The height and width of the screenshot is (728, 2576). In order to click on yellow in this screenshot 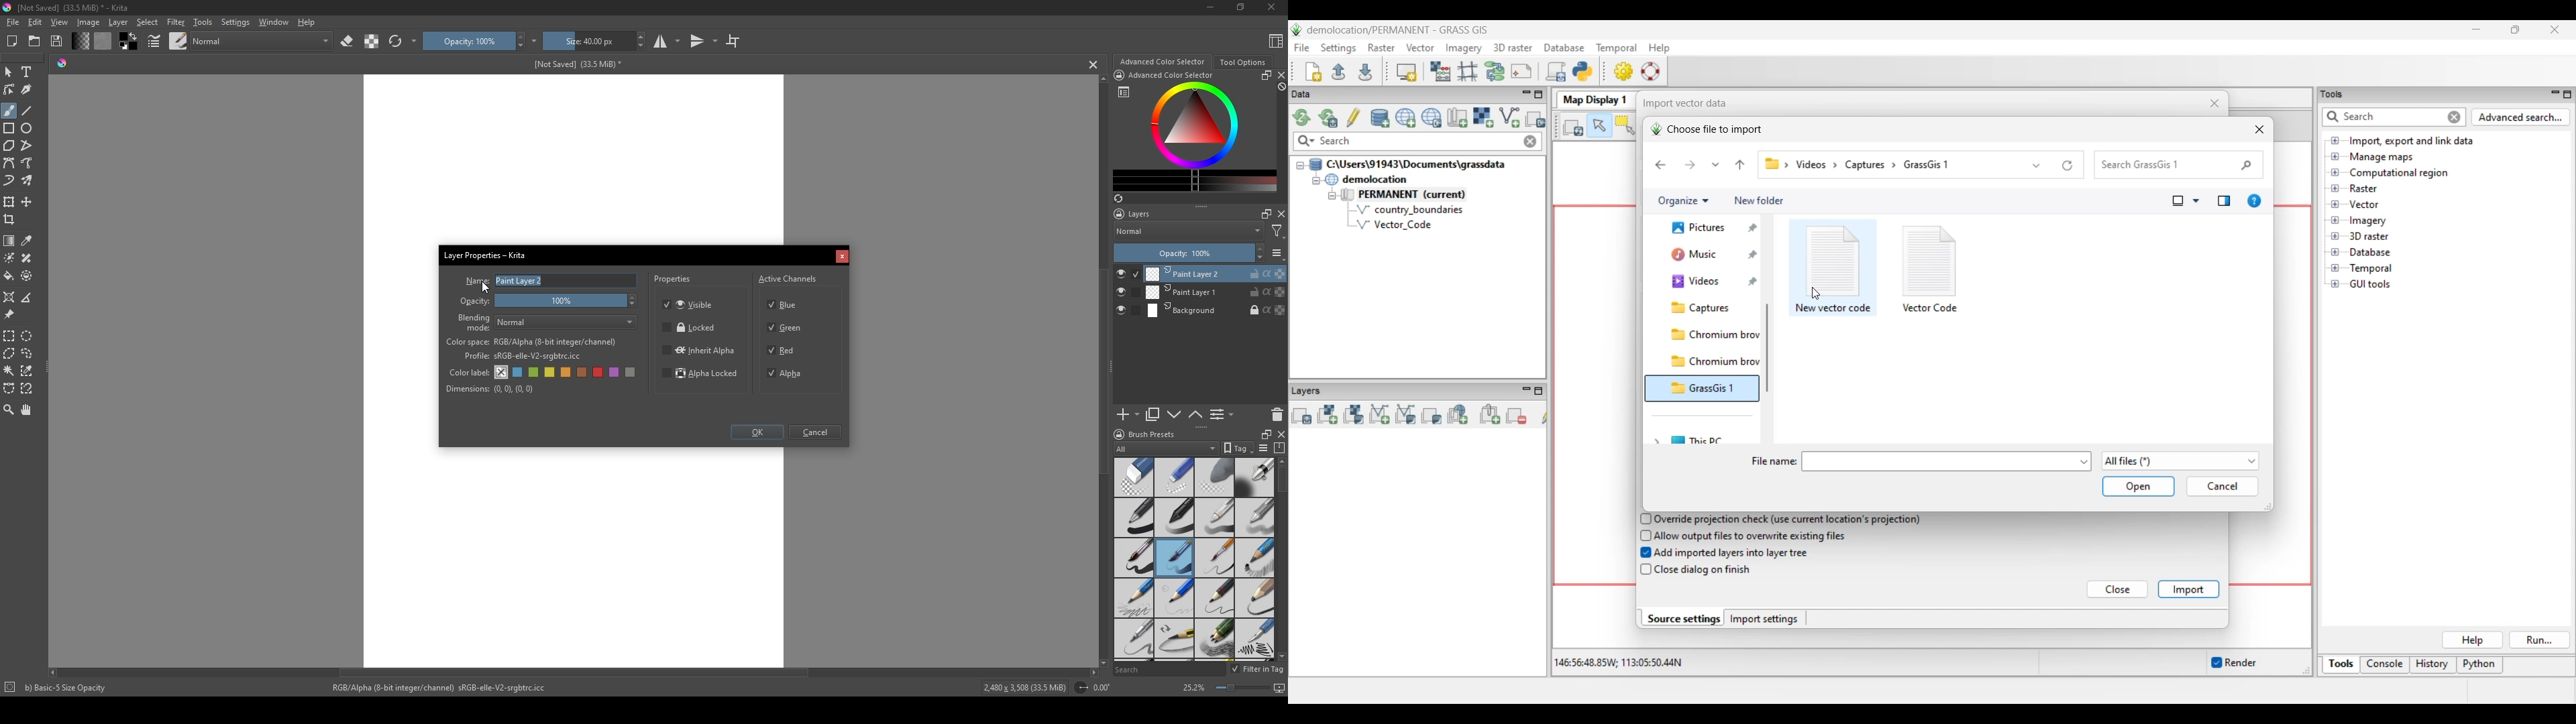, I will do `click(567, 373)`.